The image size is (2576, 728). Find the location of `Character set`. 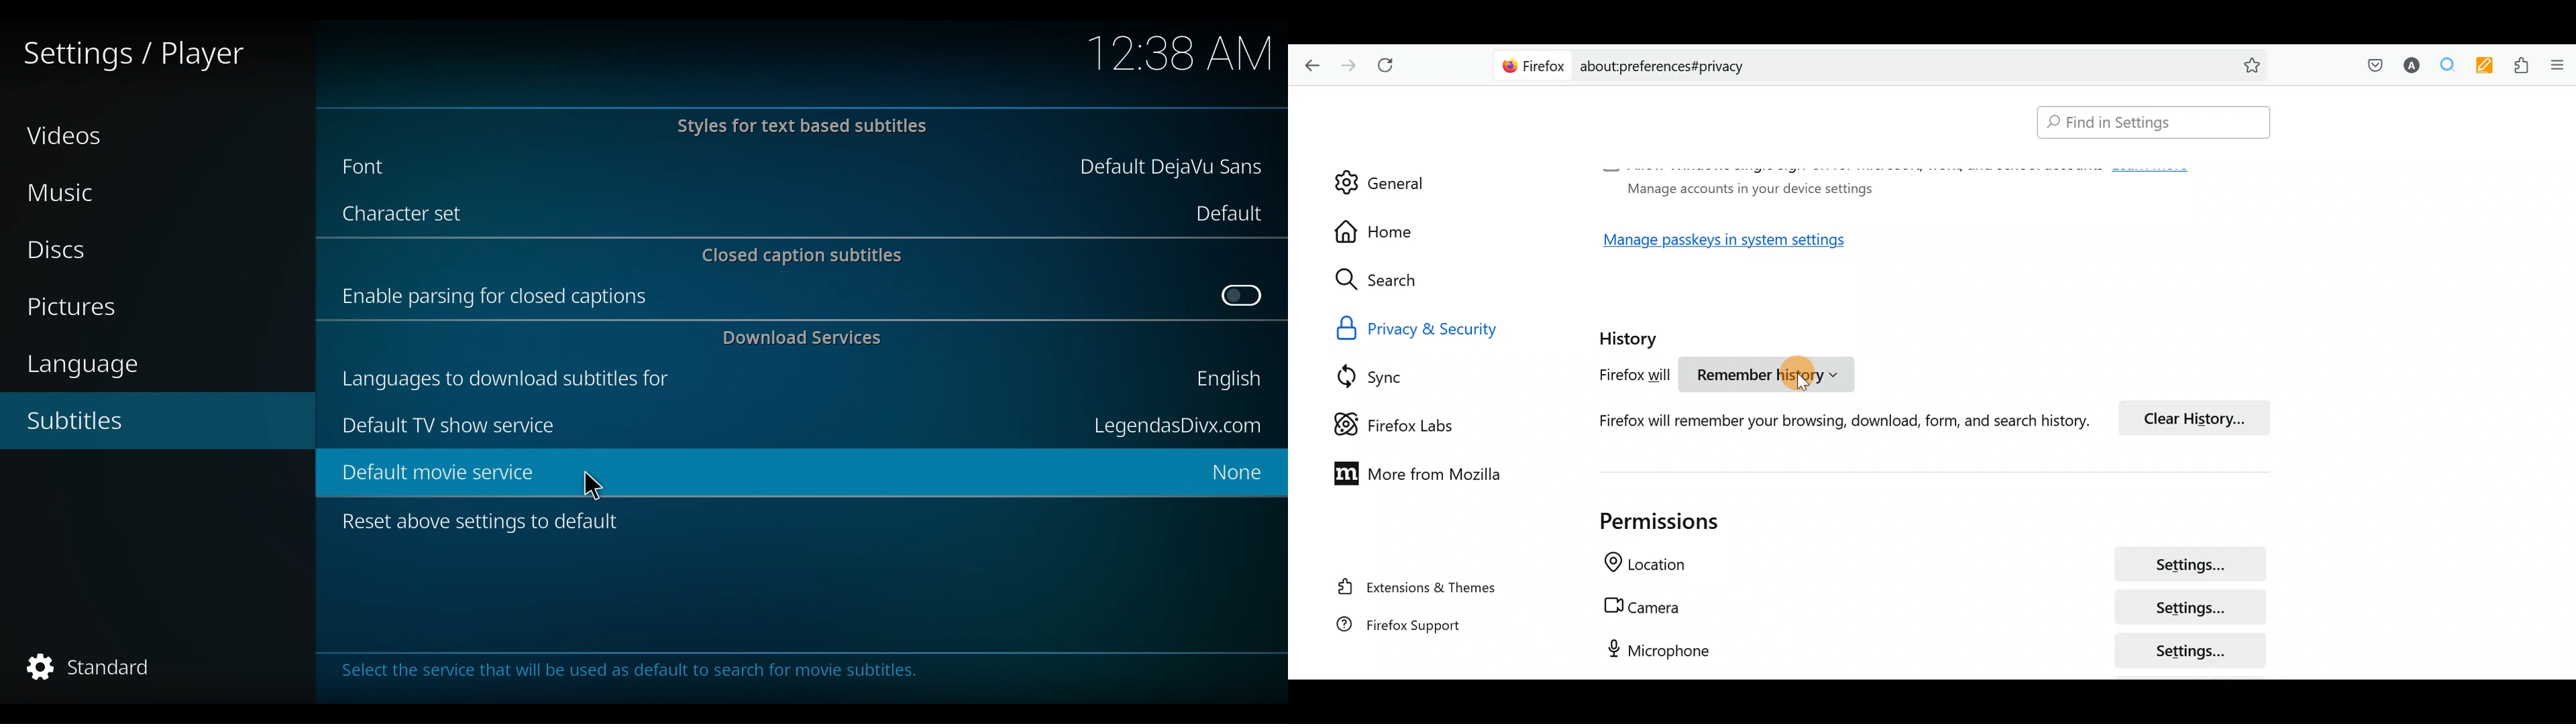

Character set is located at coordinates (407, 216).